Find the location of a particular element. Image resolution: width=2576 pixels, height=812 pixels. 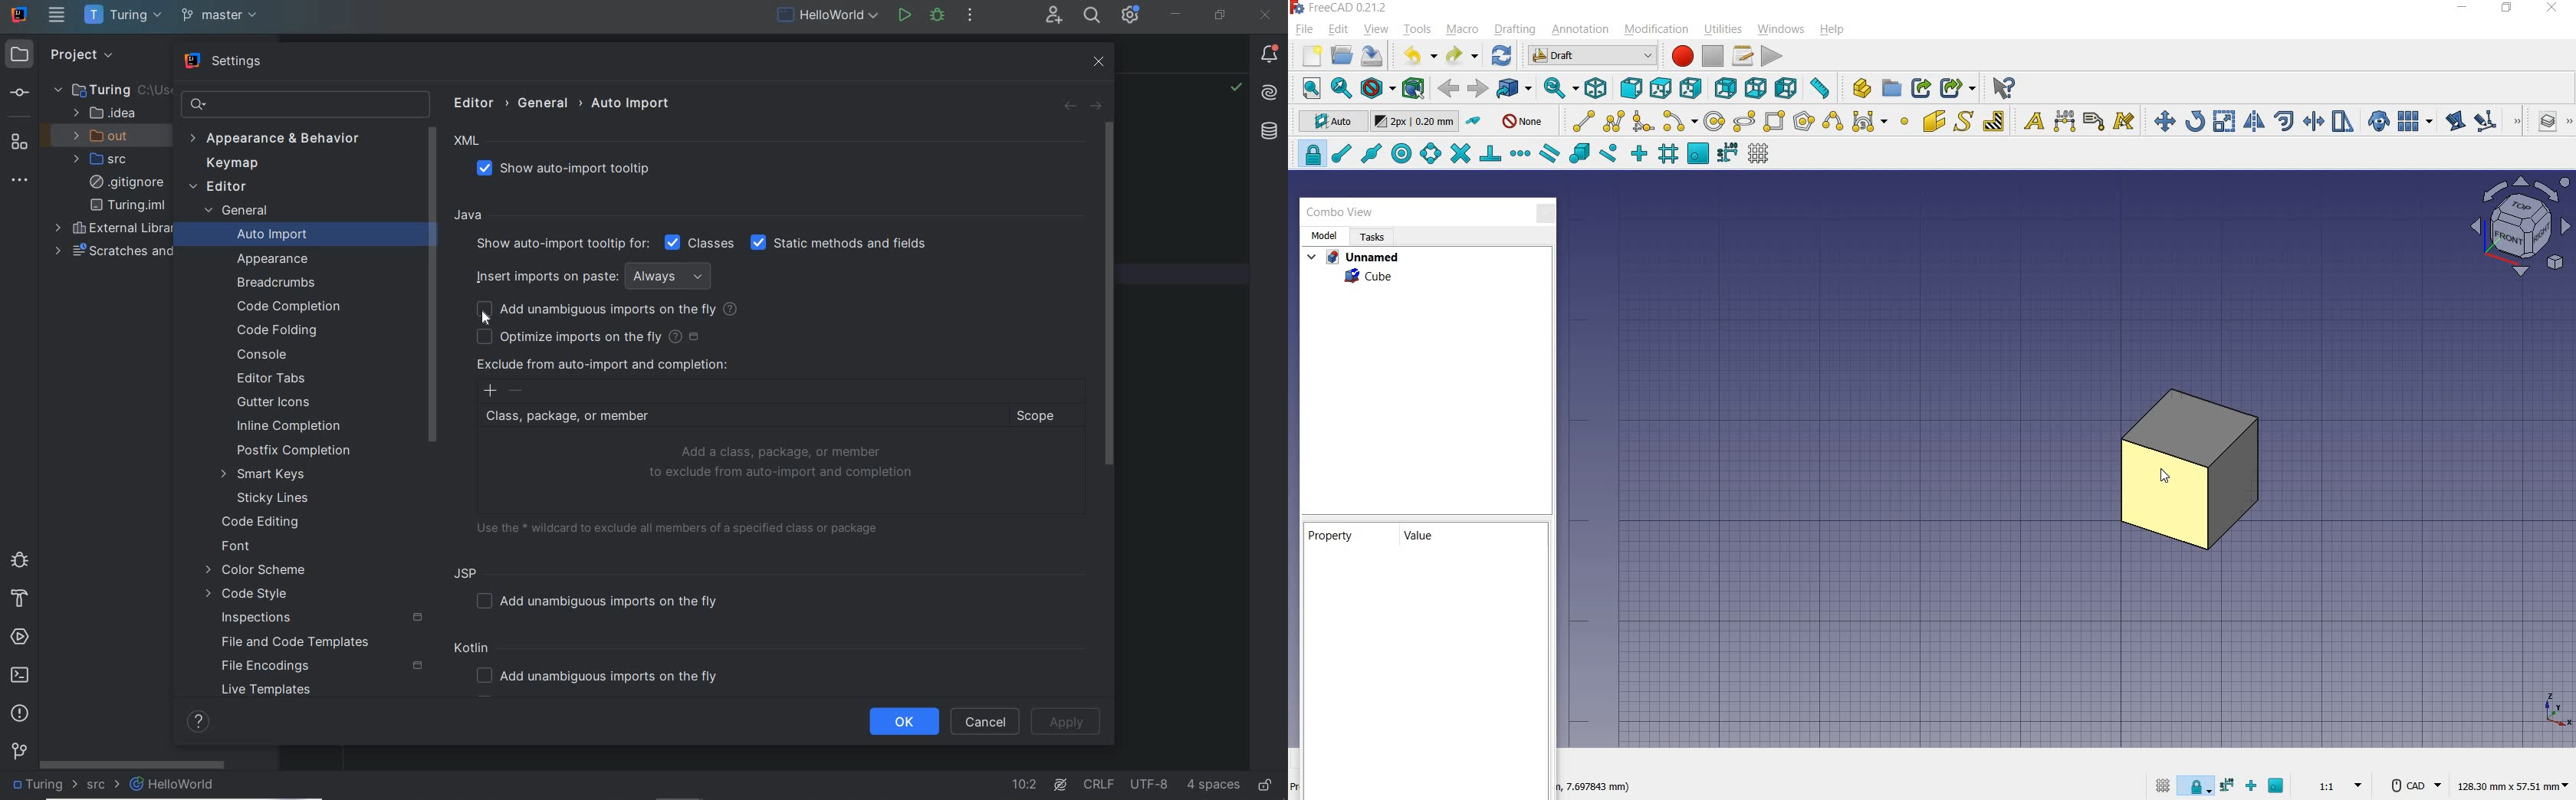

toggle grid is located at coordinates (2163, 787).